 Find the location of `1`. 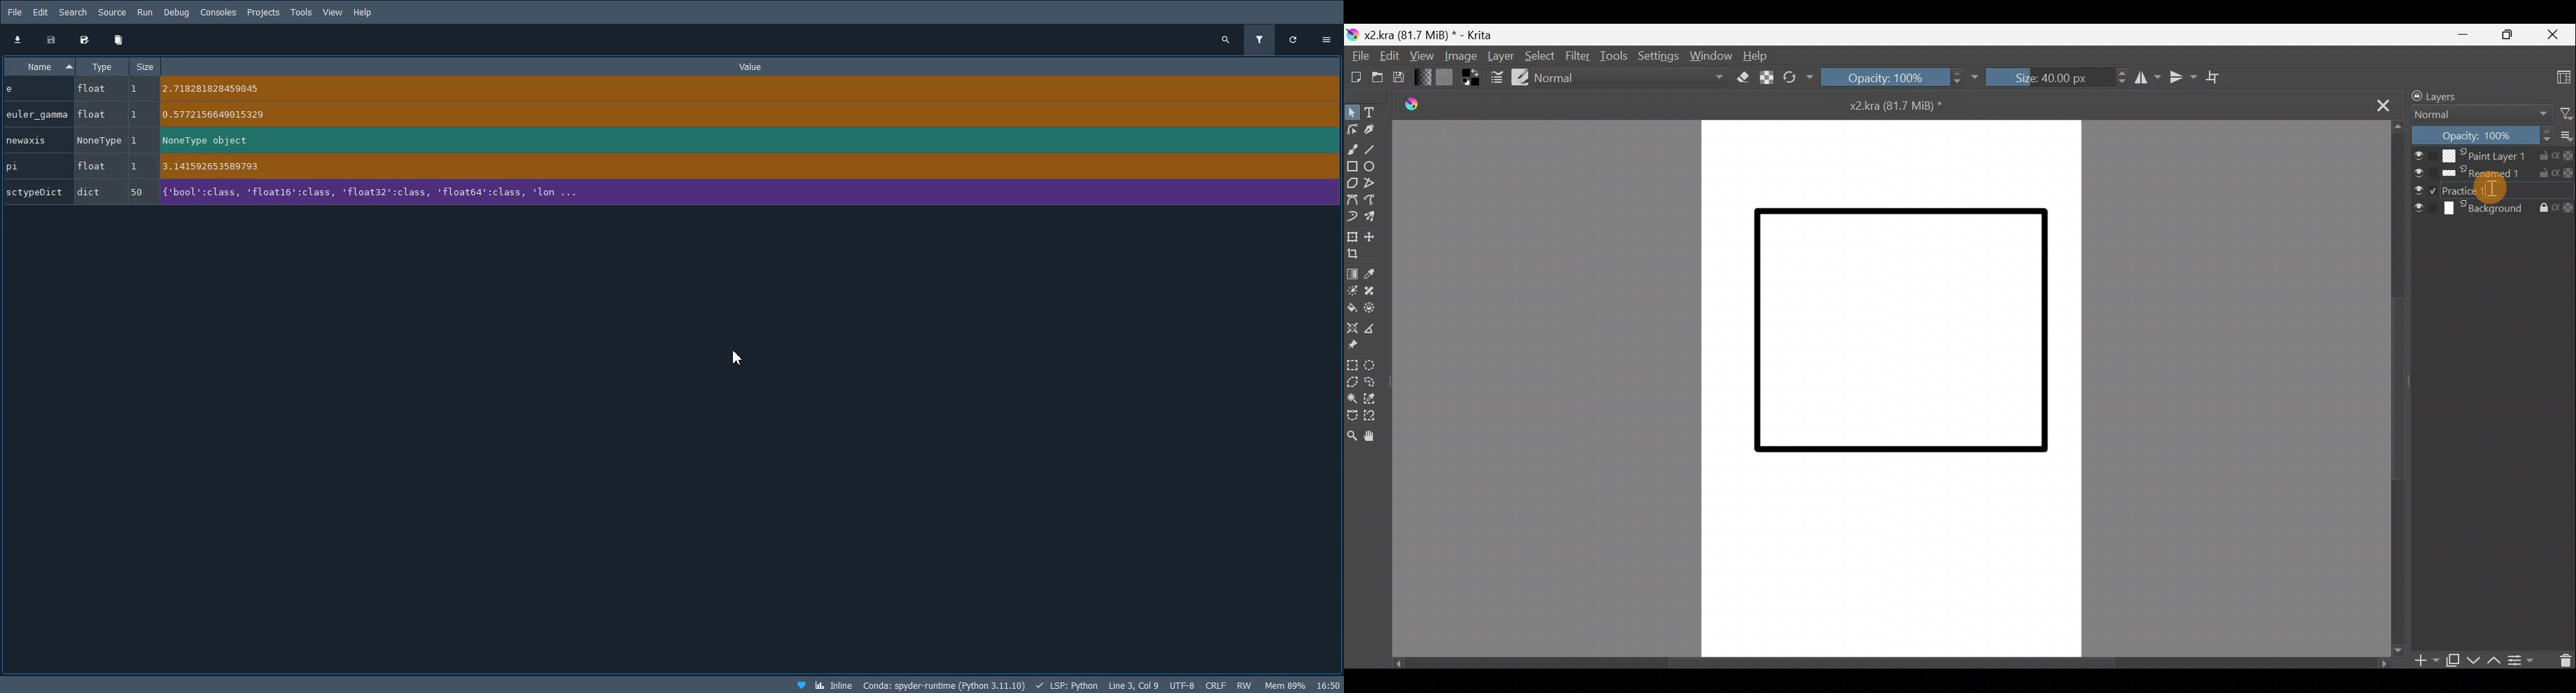

1 is located at coordinates (134, 113).